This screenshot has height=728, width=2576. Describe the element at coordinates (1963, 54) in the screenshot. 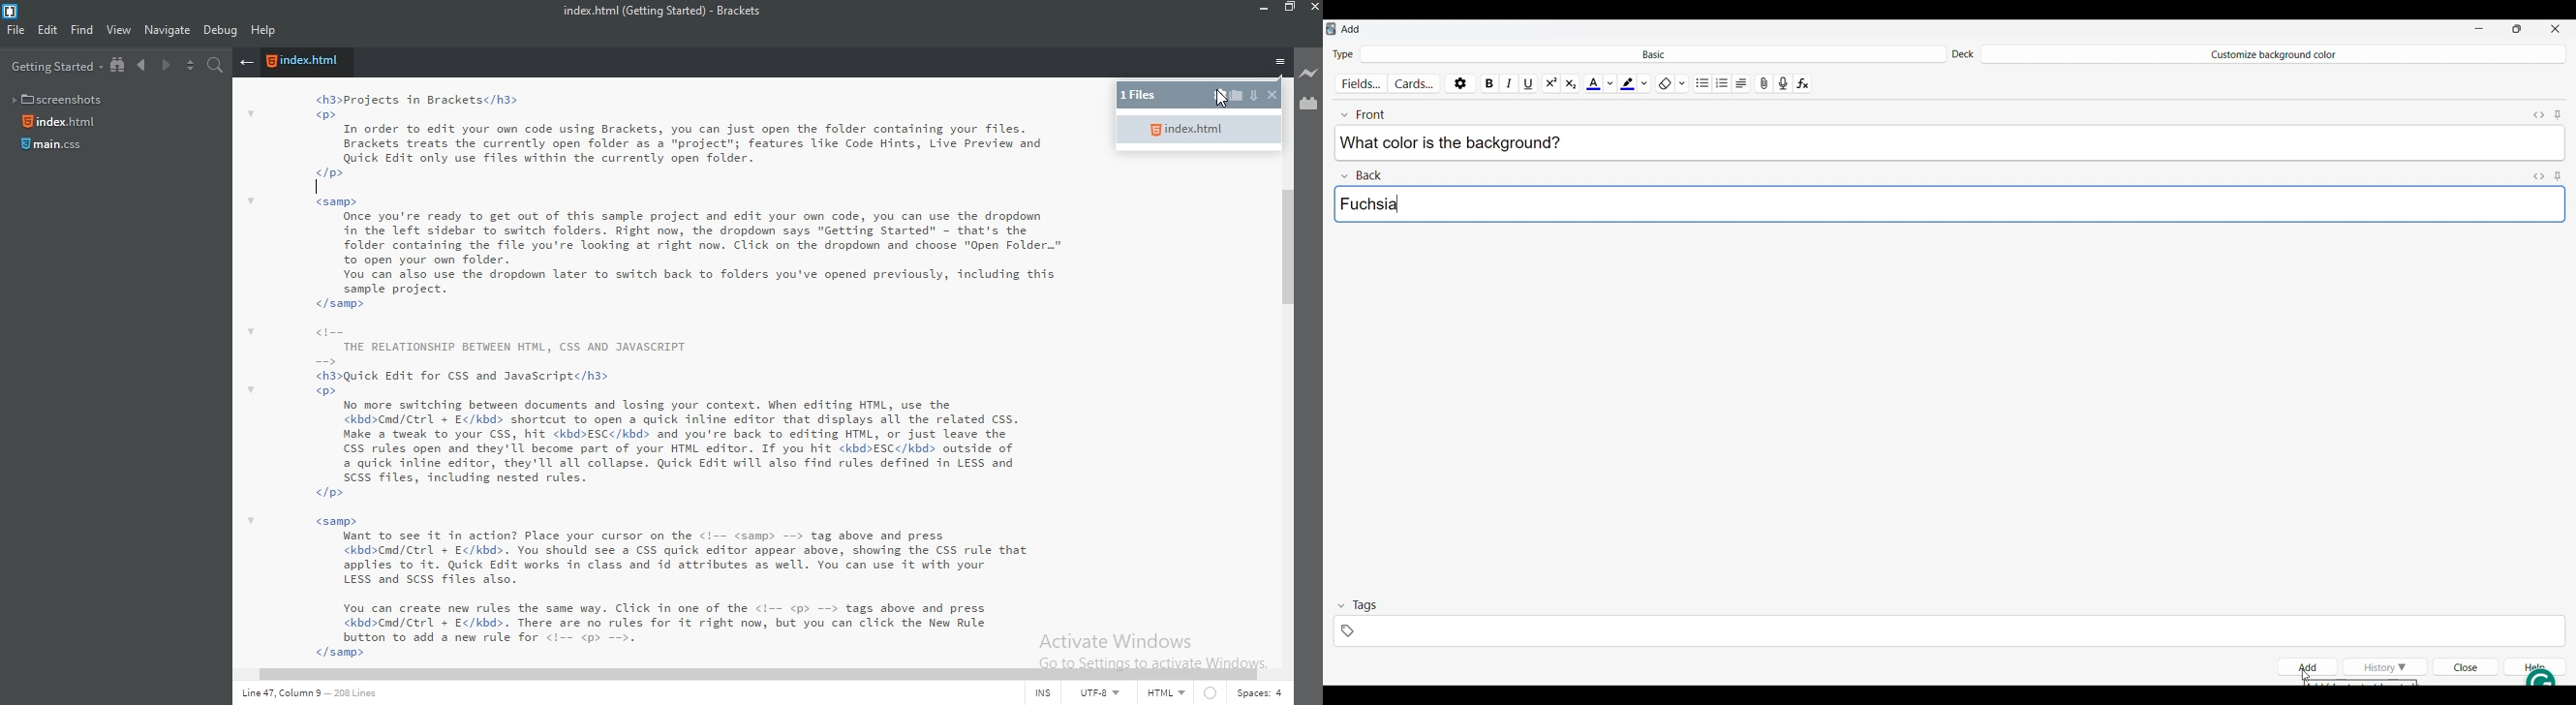

I see `Indicates Deck settings` at that location.